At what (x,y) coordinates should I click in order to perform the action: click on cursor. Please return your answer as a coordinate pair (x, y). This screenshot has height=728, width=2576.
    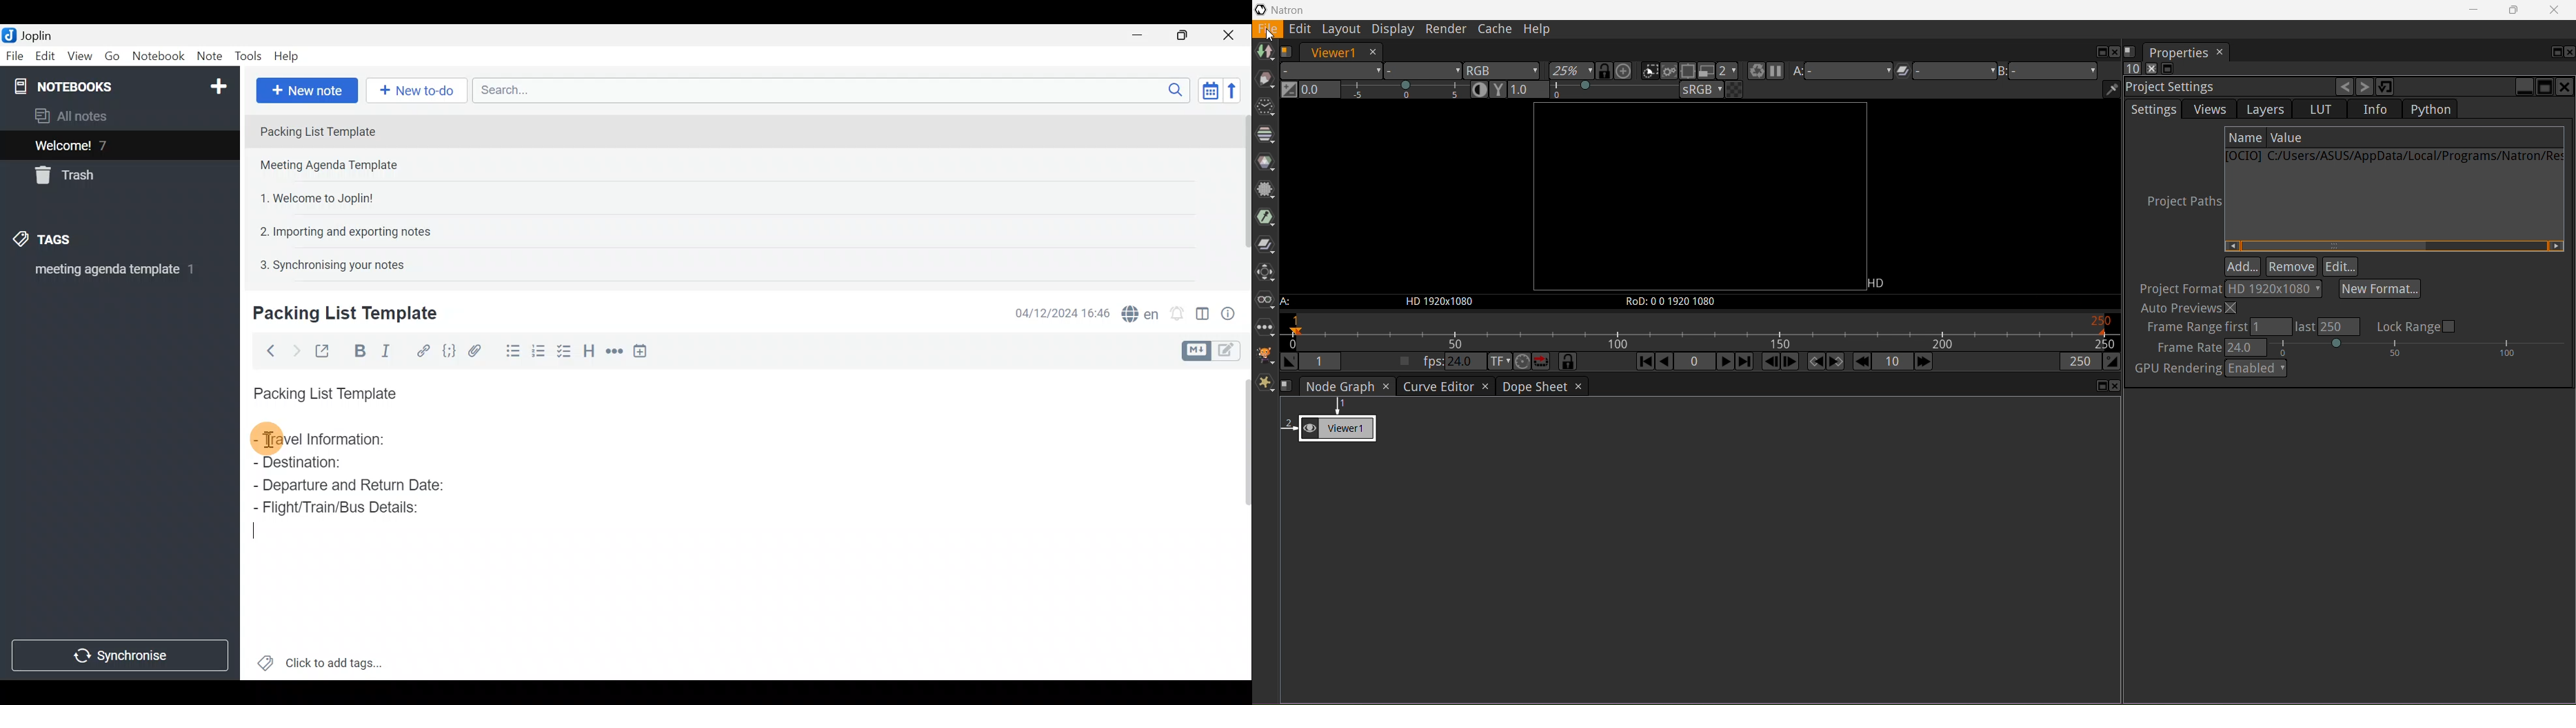
    Looking at the image, I should click on (269, 440).